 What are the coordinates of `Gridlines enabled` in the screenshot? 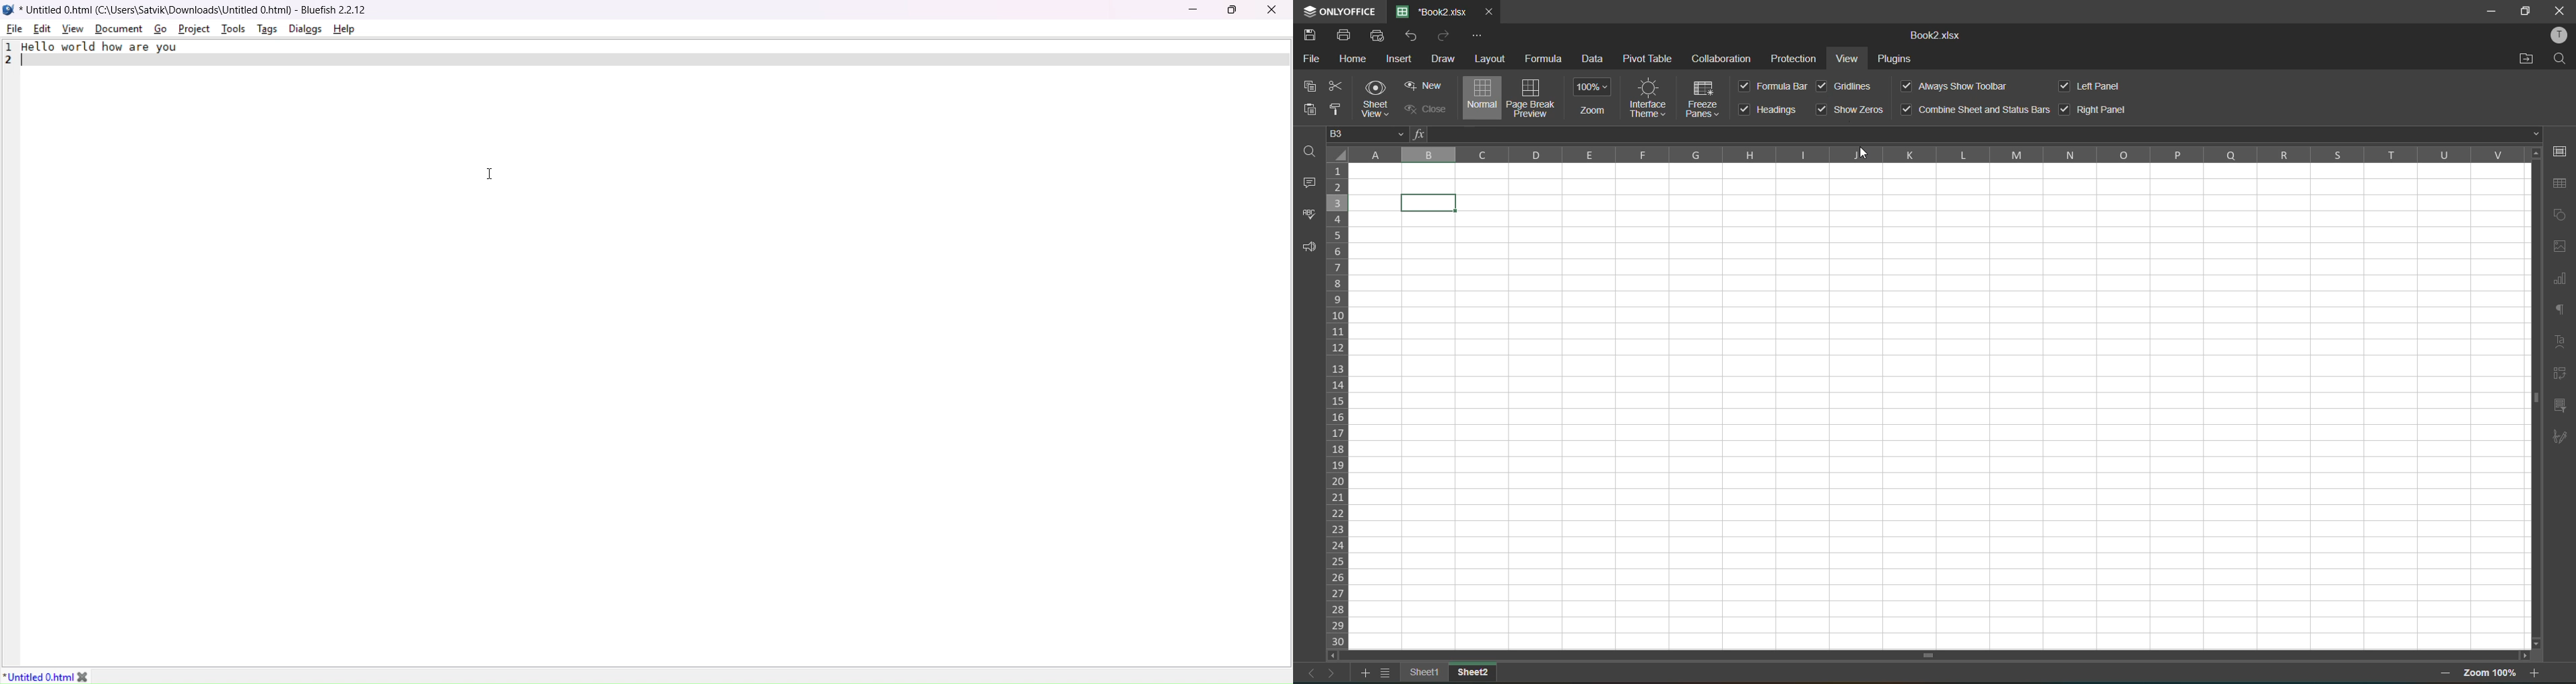 It's located at (1822, 88).